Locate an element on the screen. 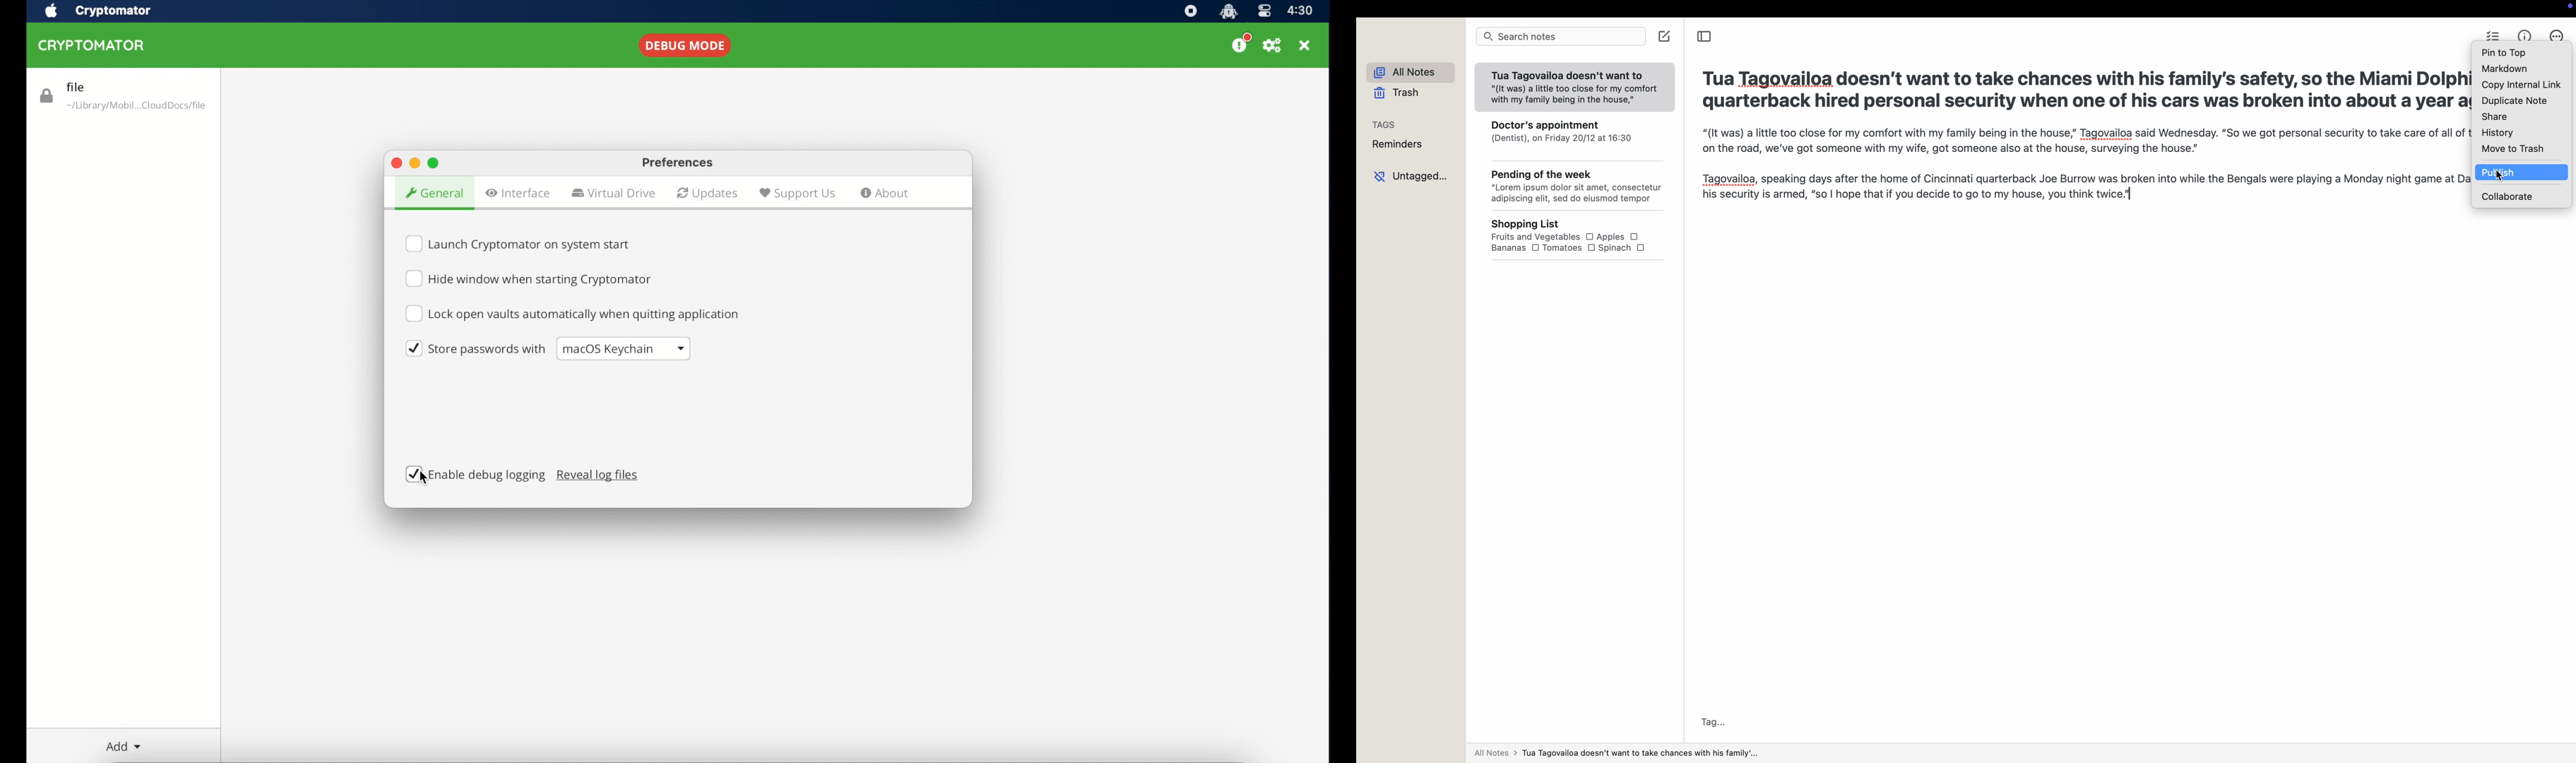  Shopping List
Fruits and Vegetables O Apples O
Bananas 0 Tomatoes O Spinach O is located at coordinates (1584, 237).